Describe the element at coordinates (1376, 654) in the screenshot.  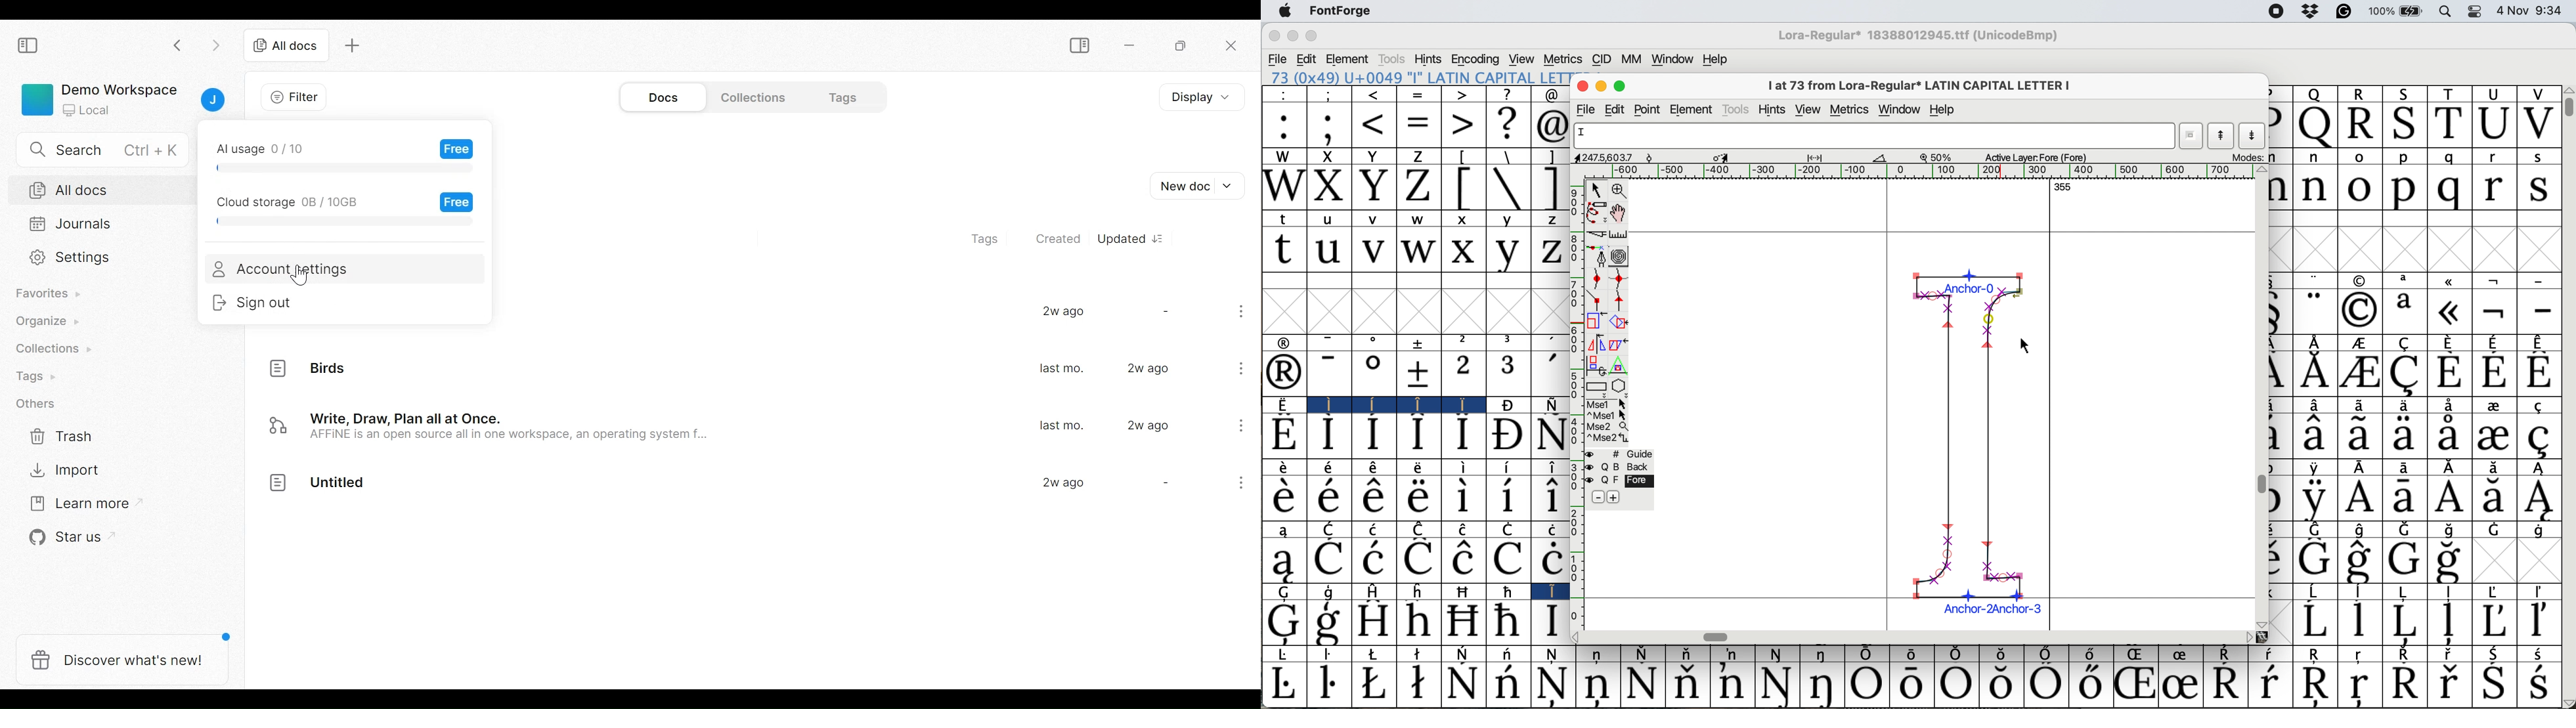
I see `Symbol` at that location.